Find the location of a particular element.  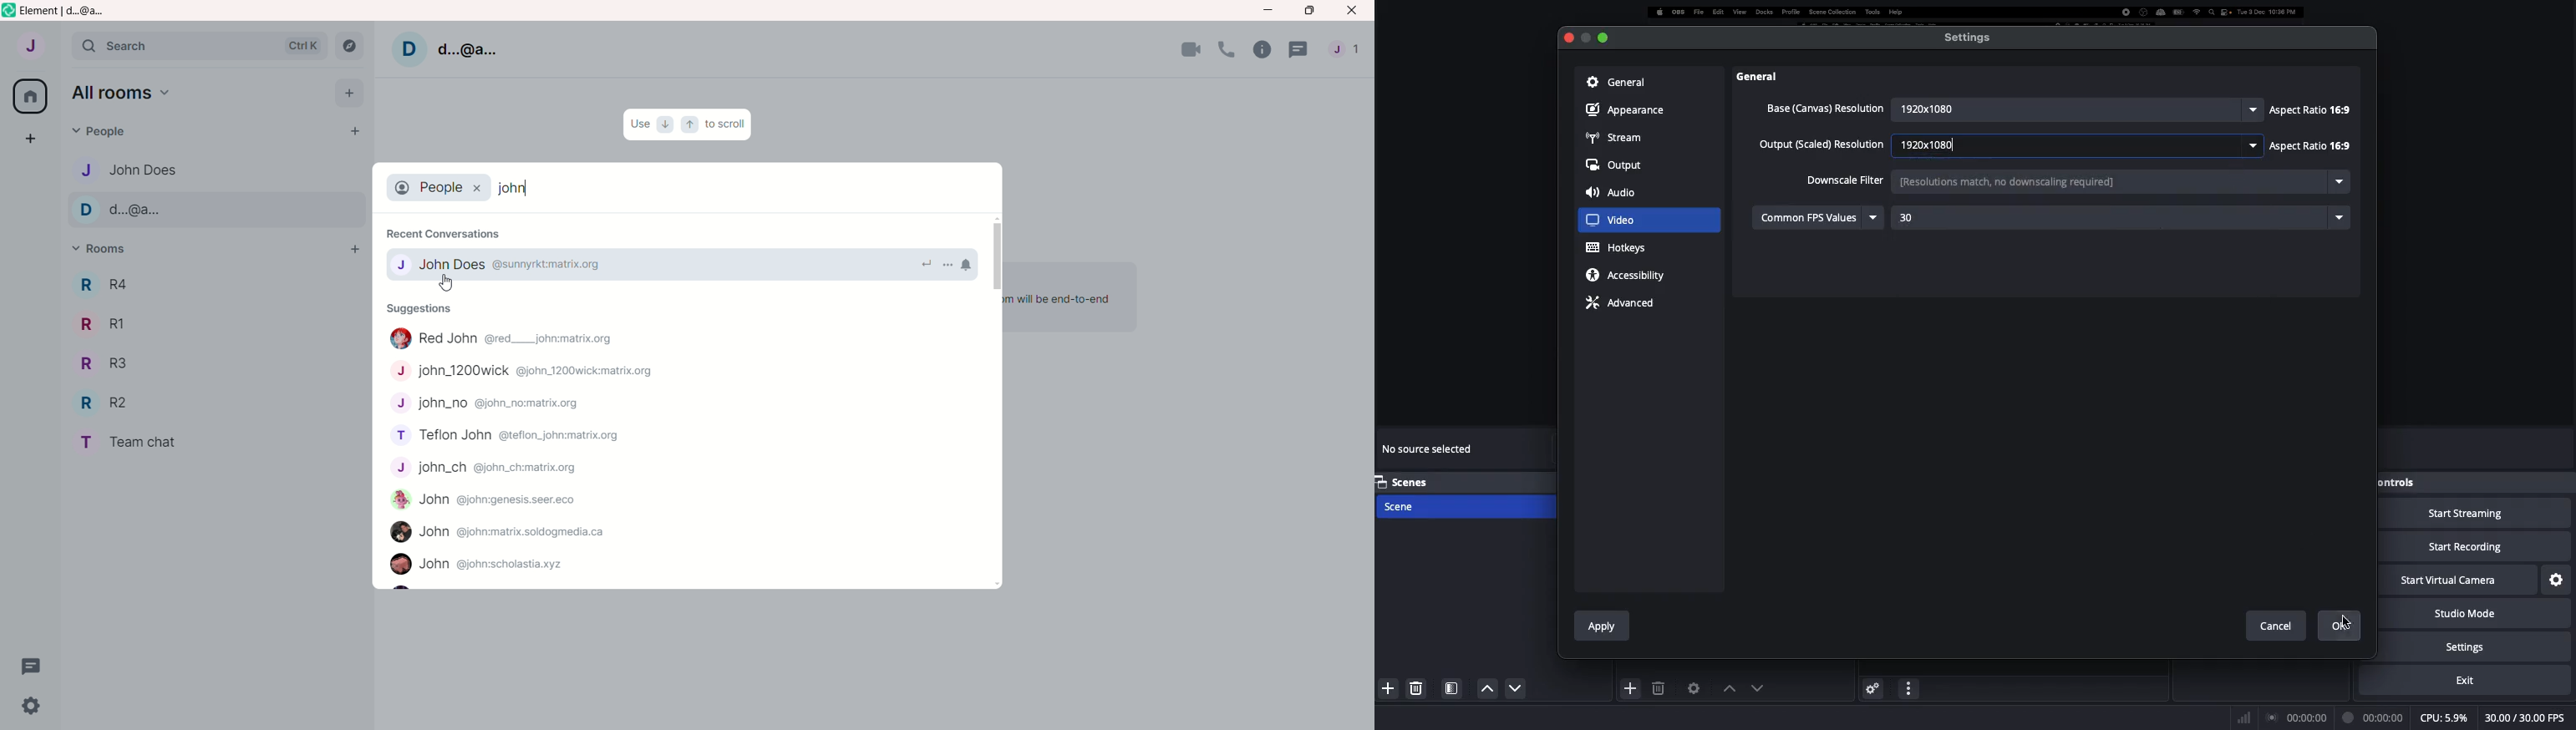

Hotkeys is located at coordinates (1618, 248).